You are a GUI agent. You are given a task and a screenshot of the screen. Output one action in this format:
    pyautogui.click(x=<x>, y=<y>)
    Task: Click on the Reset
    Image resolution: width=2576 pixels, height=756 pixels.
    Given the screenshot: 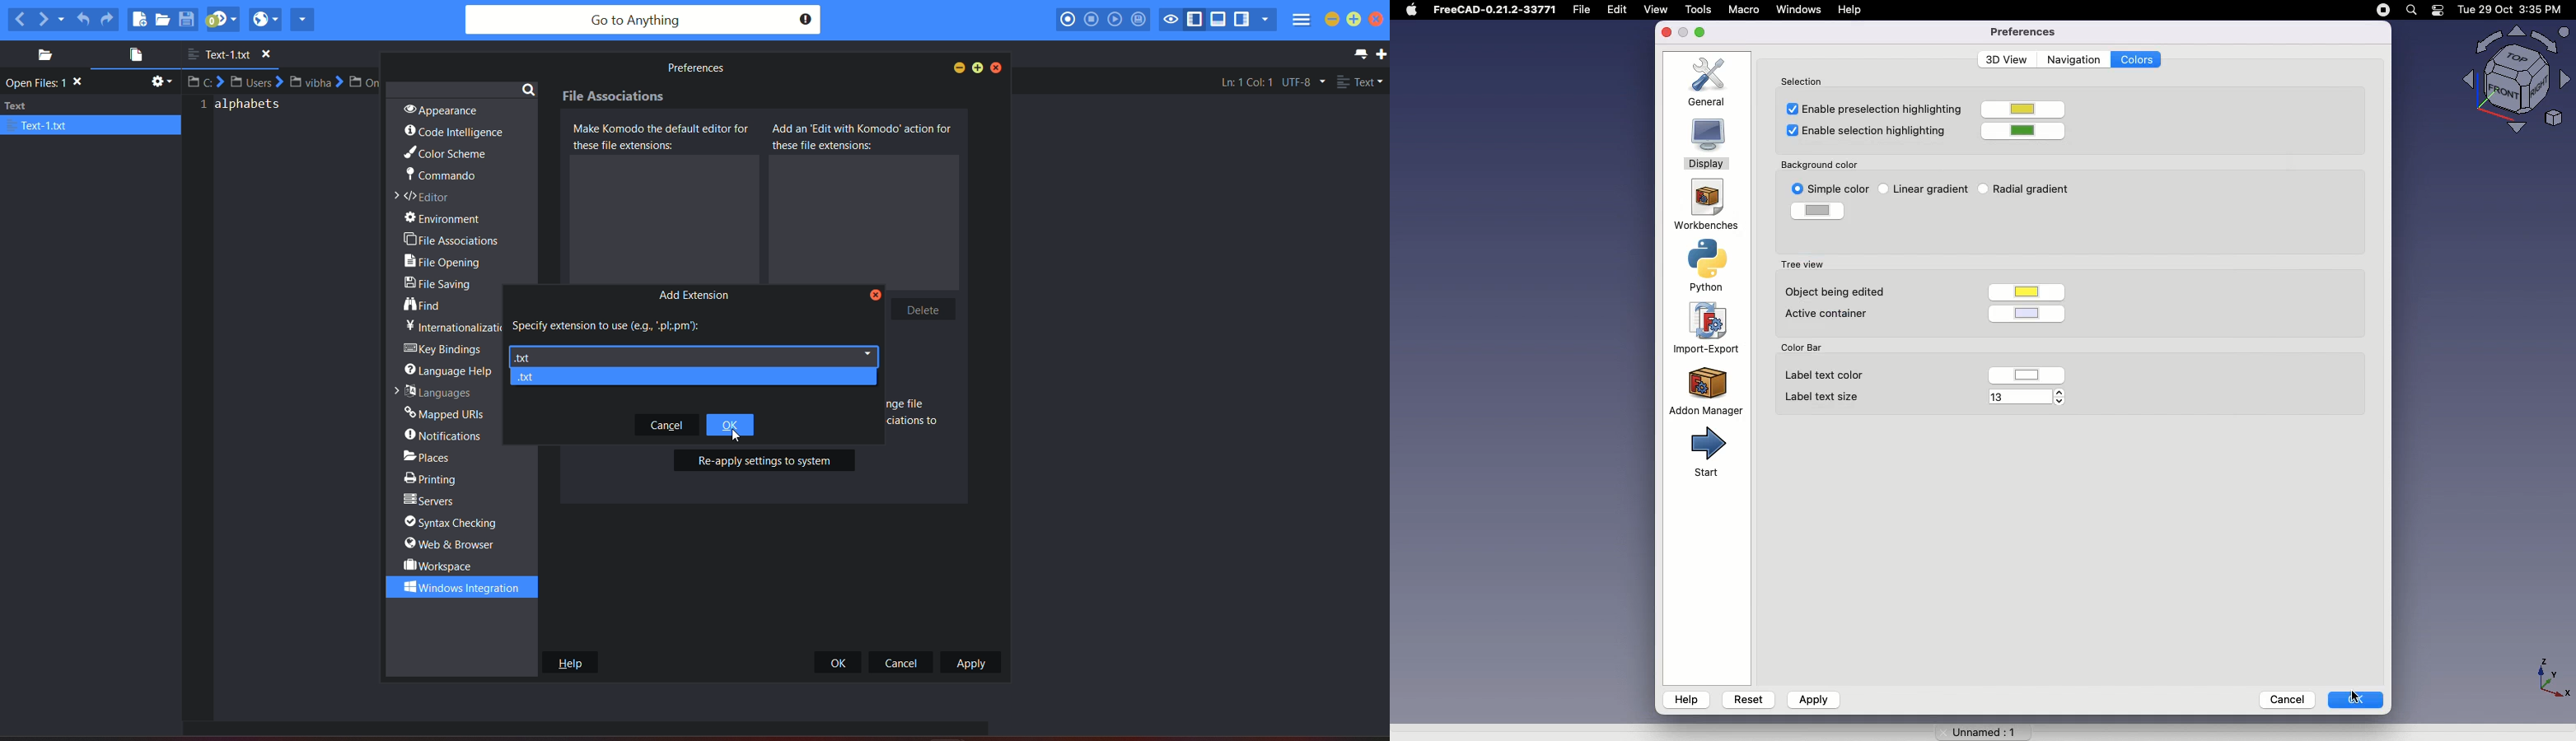 What is the action you would take?
    pyautogui.click(x=1749, y=697)
    